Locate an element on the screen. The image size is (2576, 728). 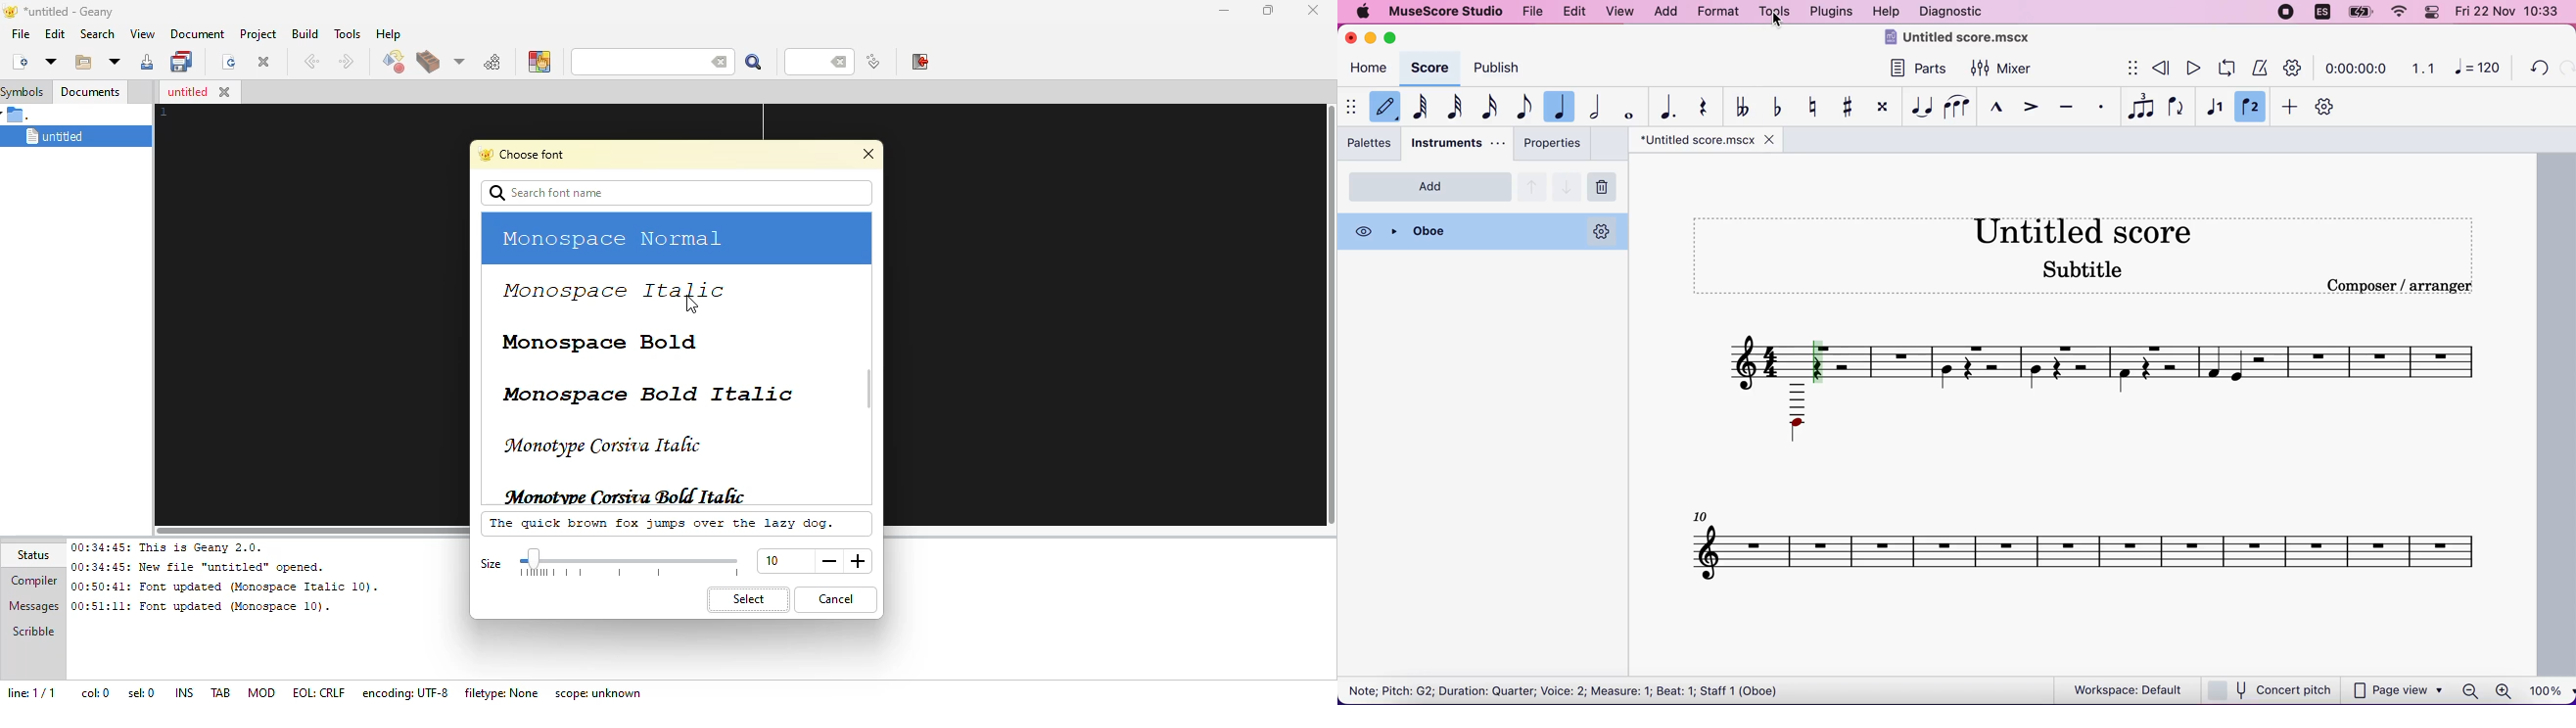
view is located at coordinates (1623, 14).